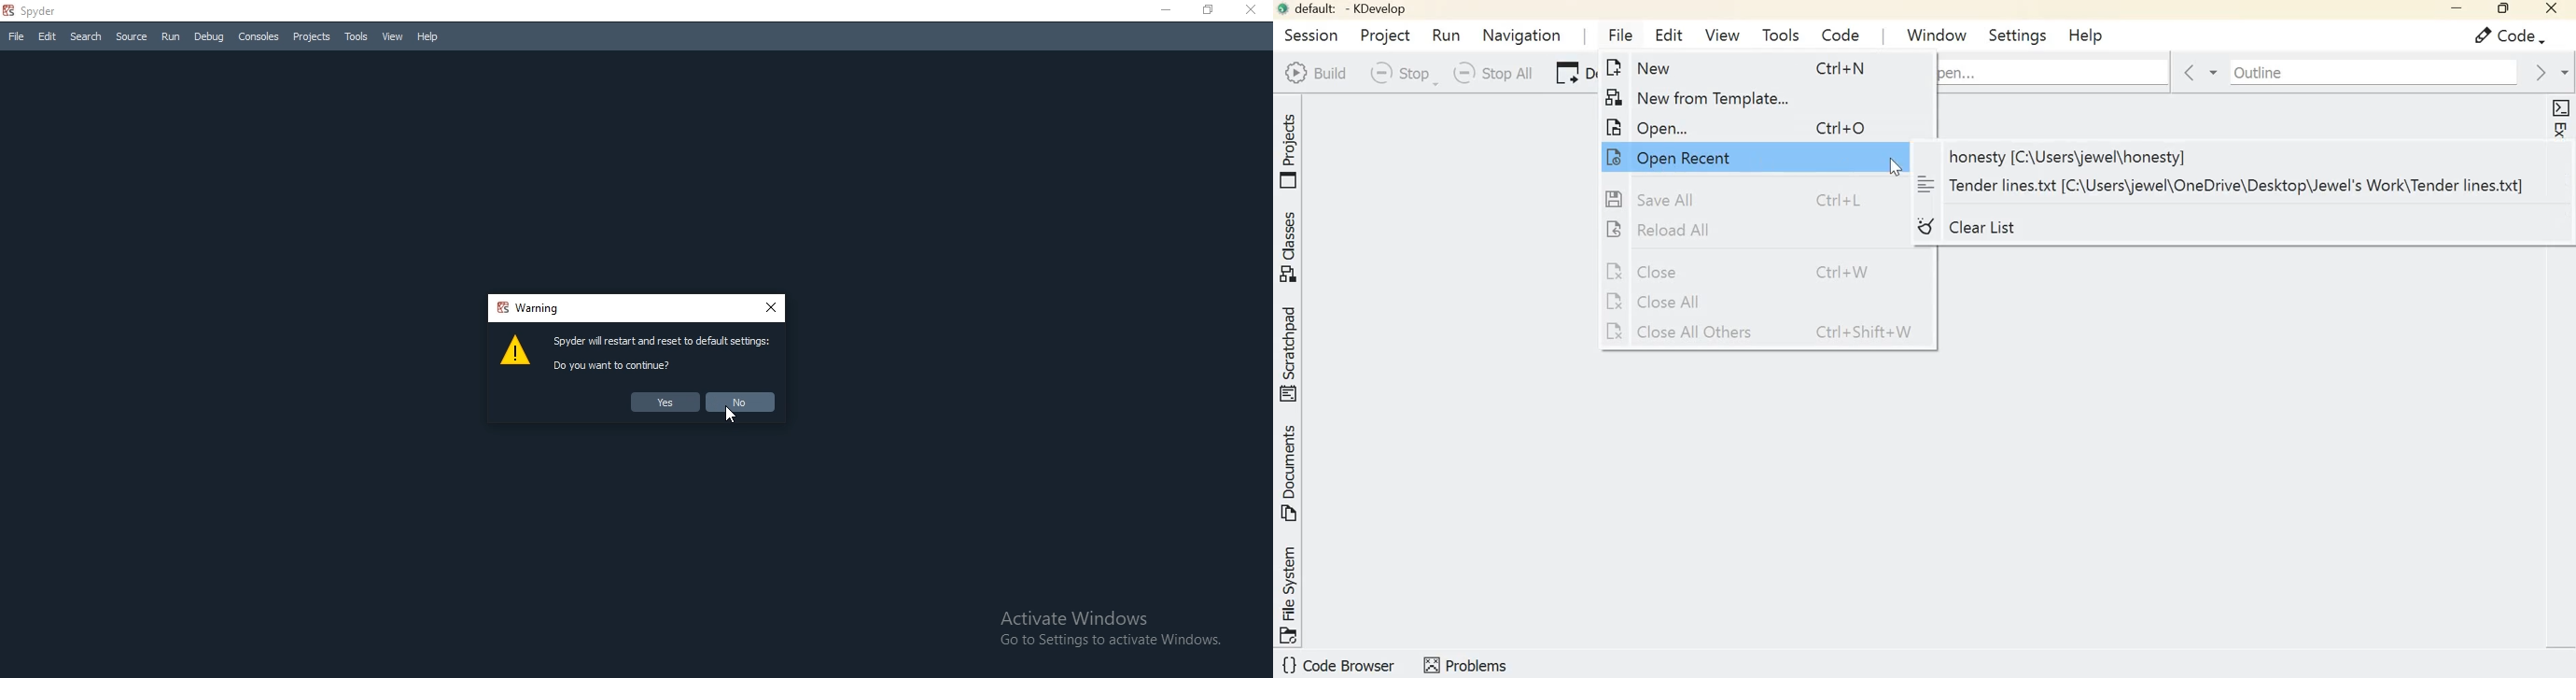 This screenshot has width=2576, height=700. What do you see at coordinates (1254, 12) in the screenshot?
I see `close` at bounding box center [1254, 12].